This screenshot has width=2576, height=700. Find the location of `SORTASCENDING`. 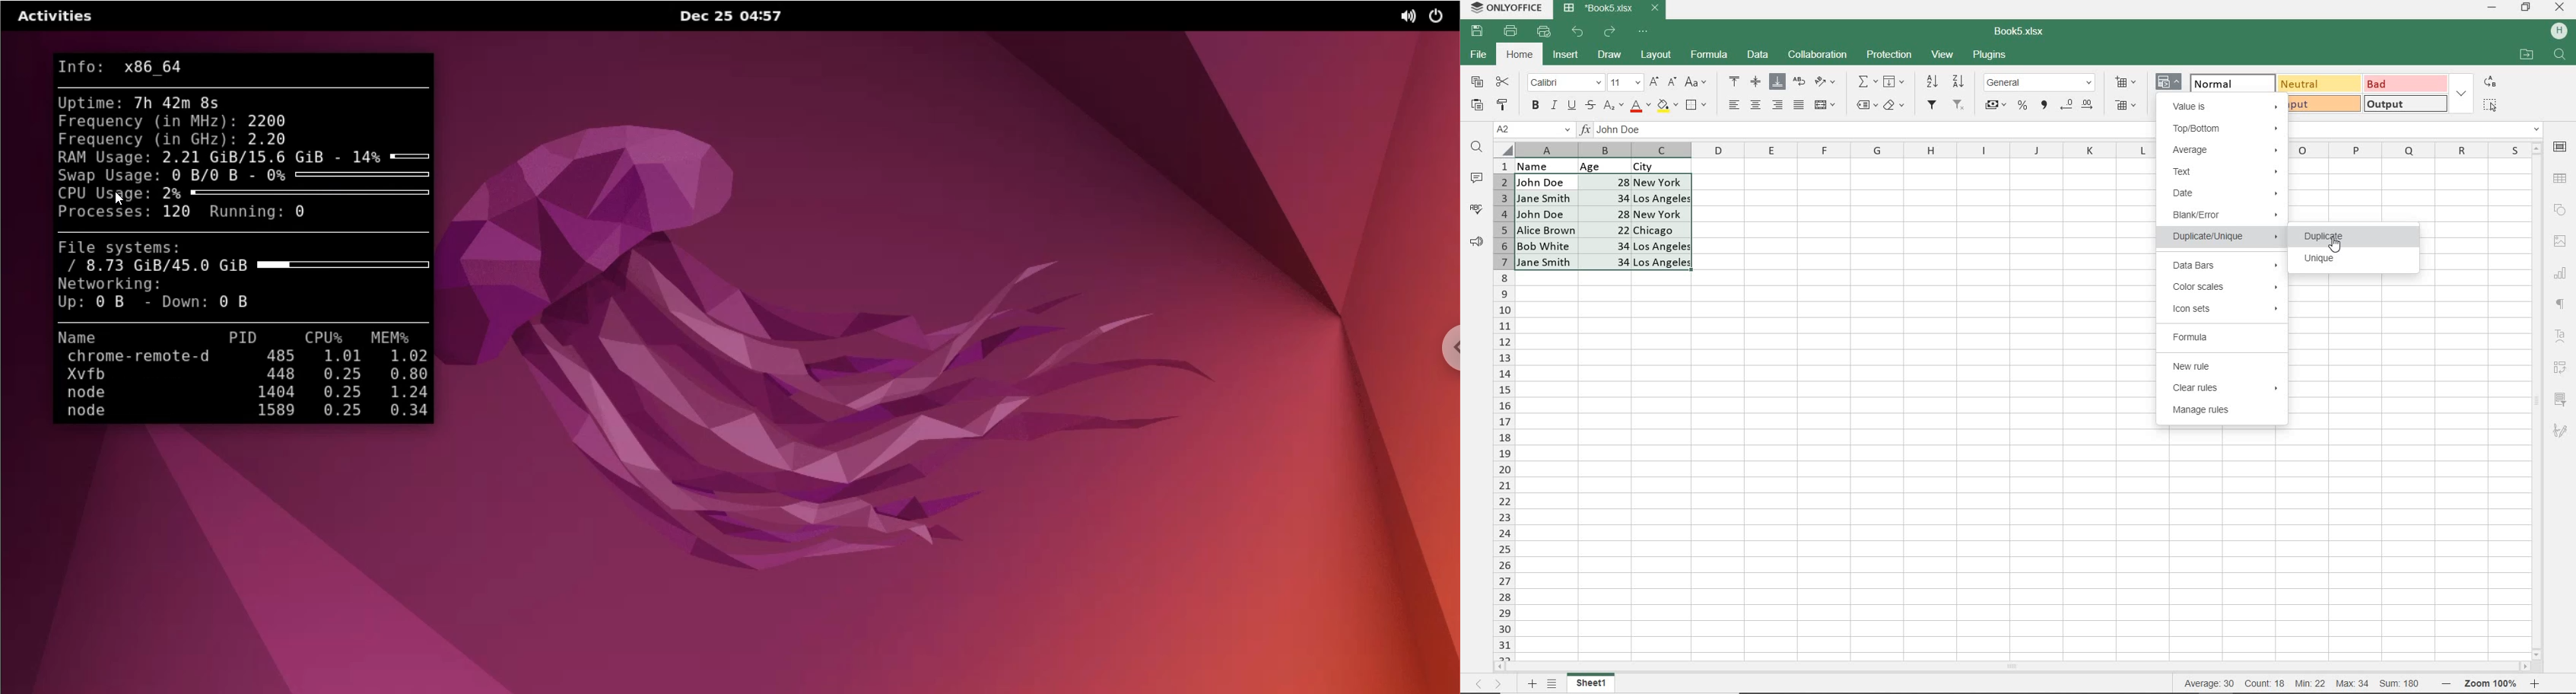

SORTASCENDING is located at coordinates (1933, 82).